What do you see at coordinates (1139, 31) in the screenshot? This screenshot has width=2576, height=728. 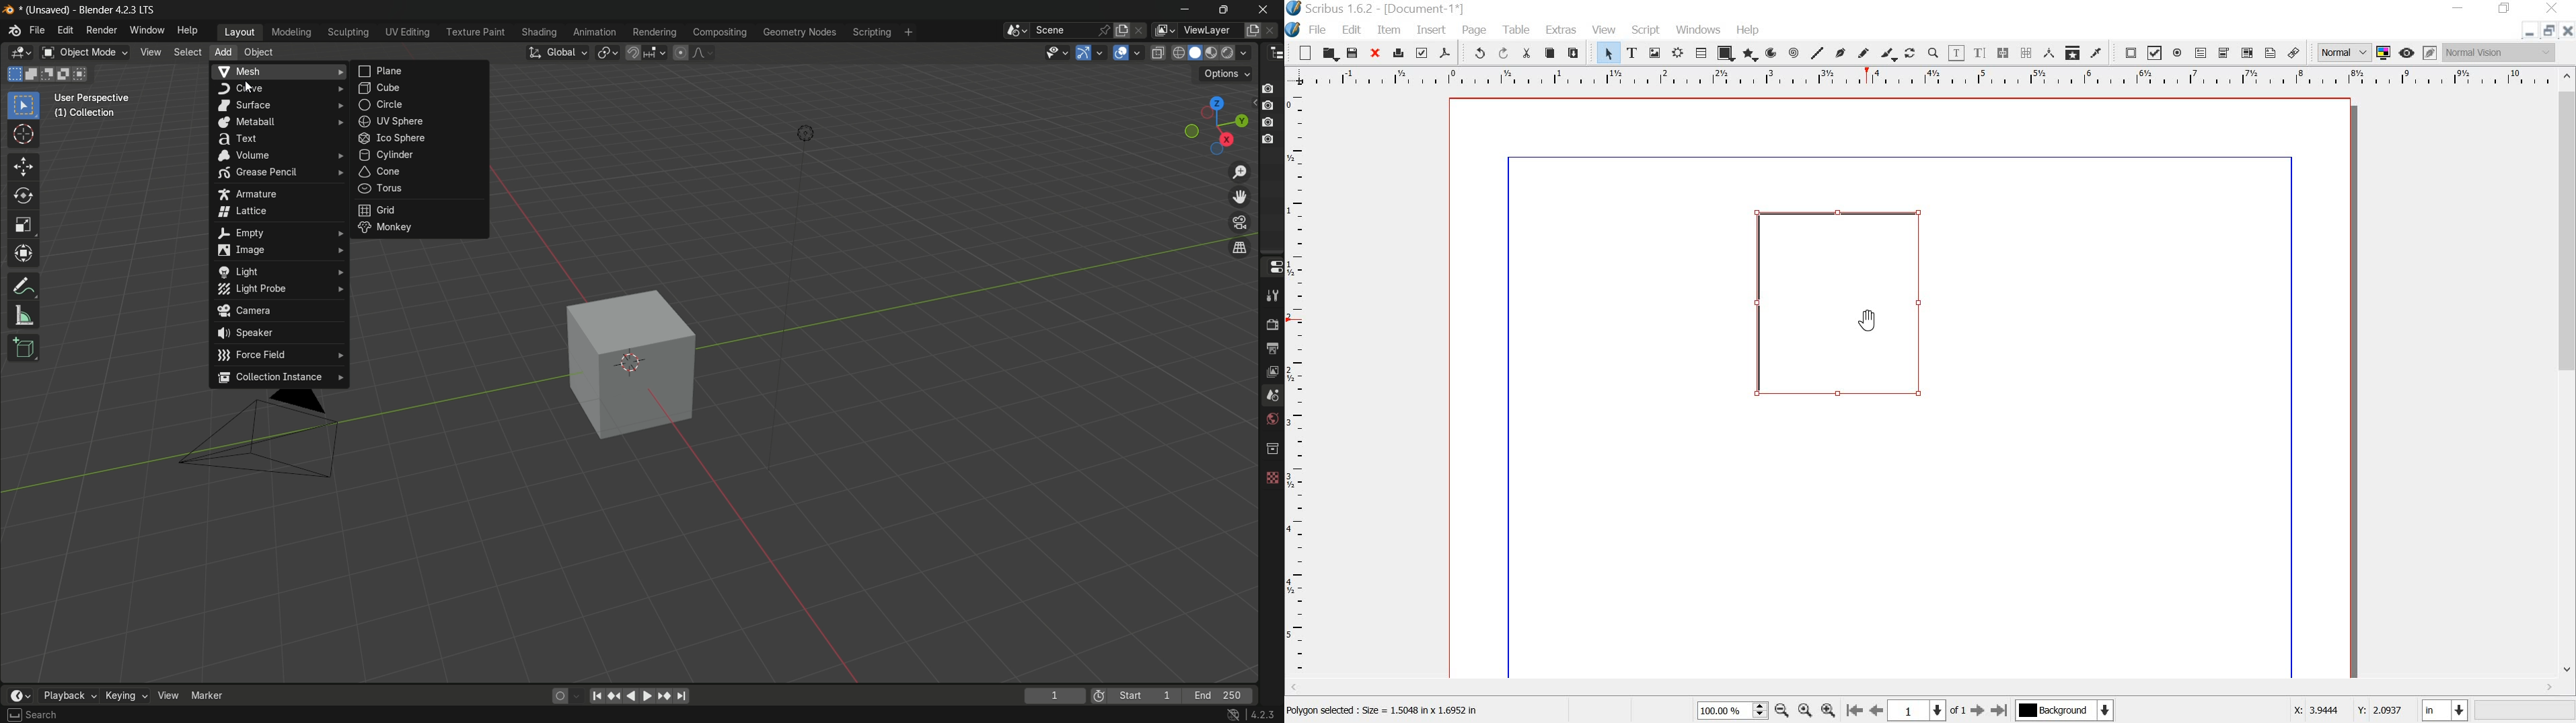 I see `delete scene` at bounding box center [1139, 31].